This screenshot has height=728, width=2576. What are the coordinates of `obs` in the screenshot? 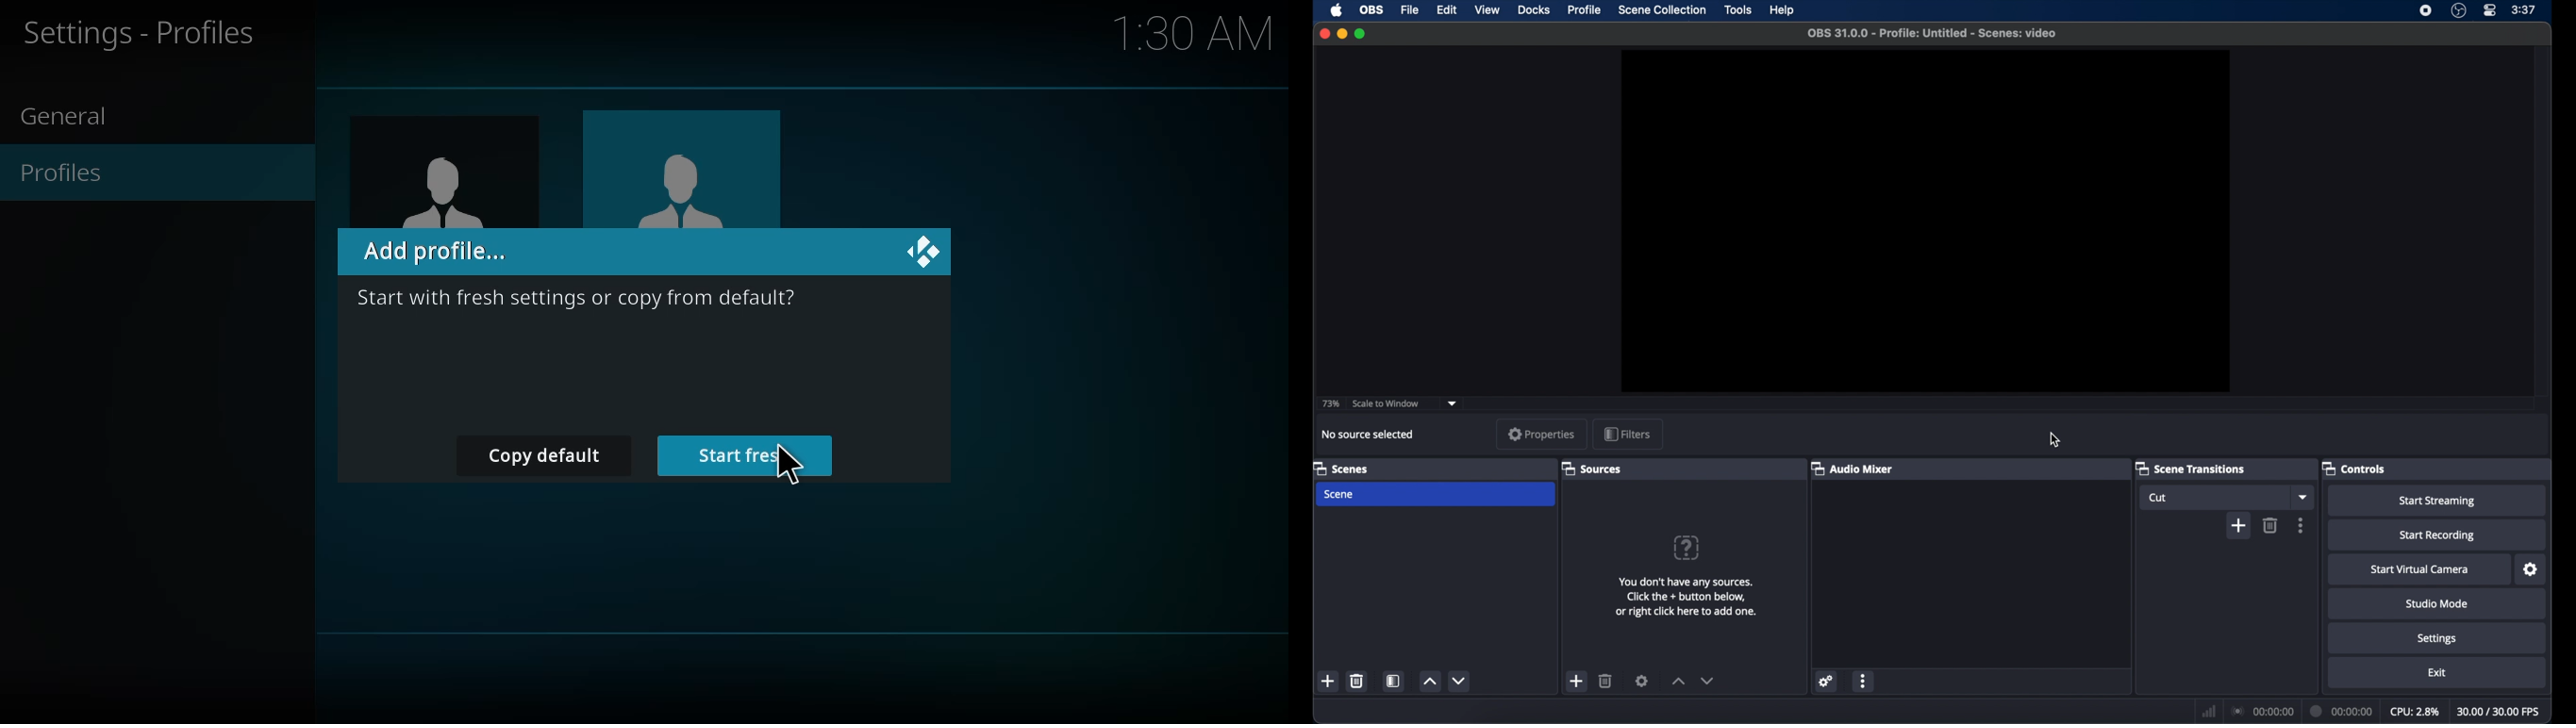 It's located at (1372, 10).